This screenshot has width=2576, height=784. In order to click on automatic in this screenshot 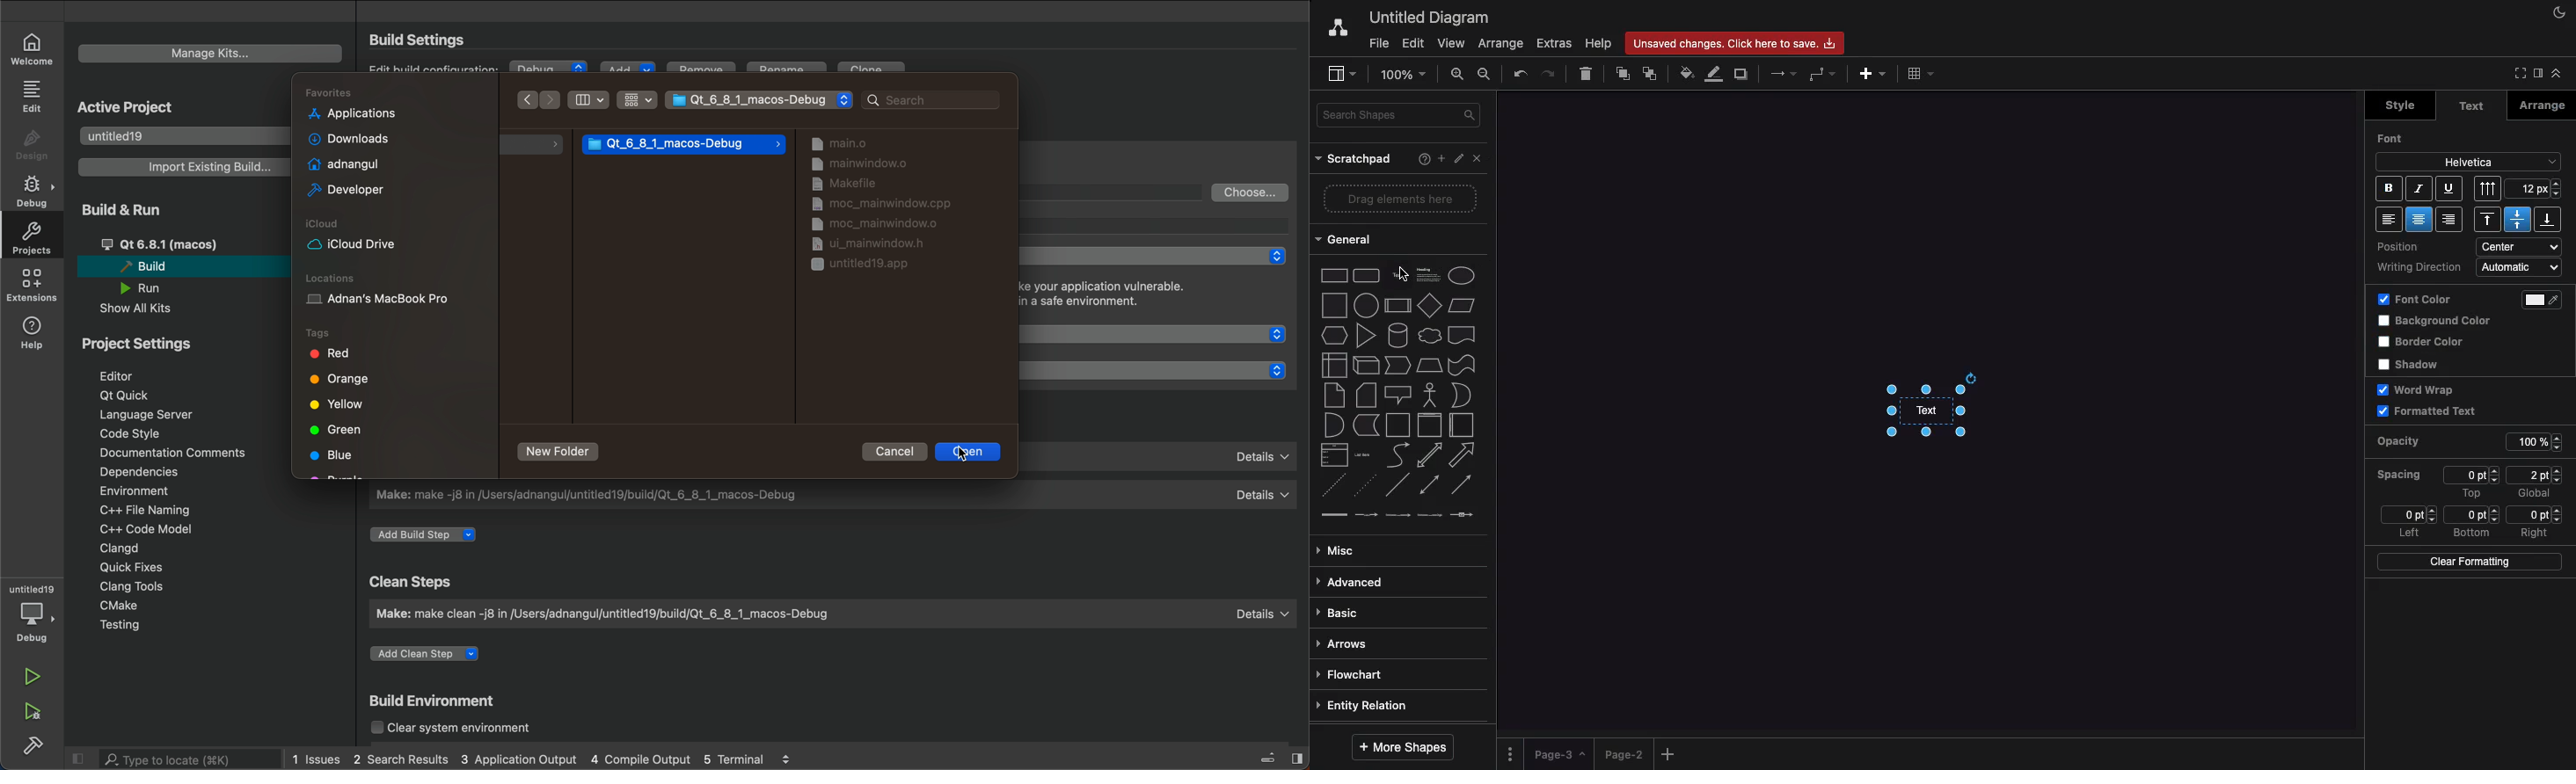, I will do `click(2521, 267)`.